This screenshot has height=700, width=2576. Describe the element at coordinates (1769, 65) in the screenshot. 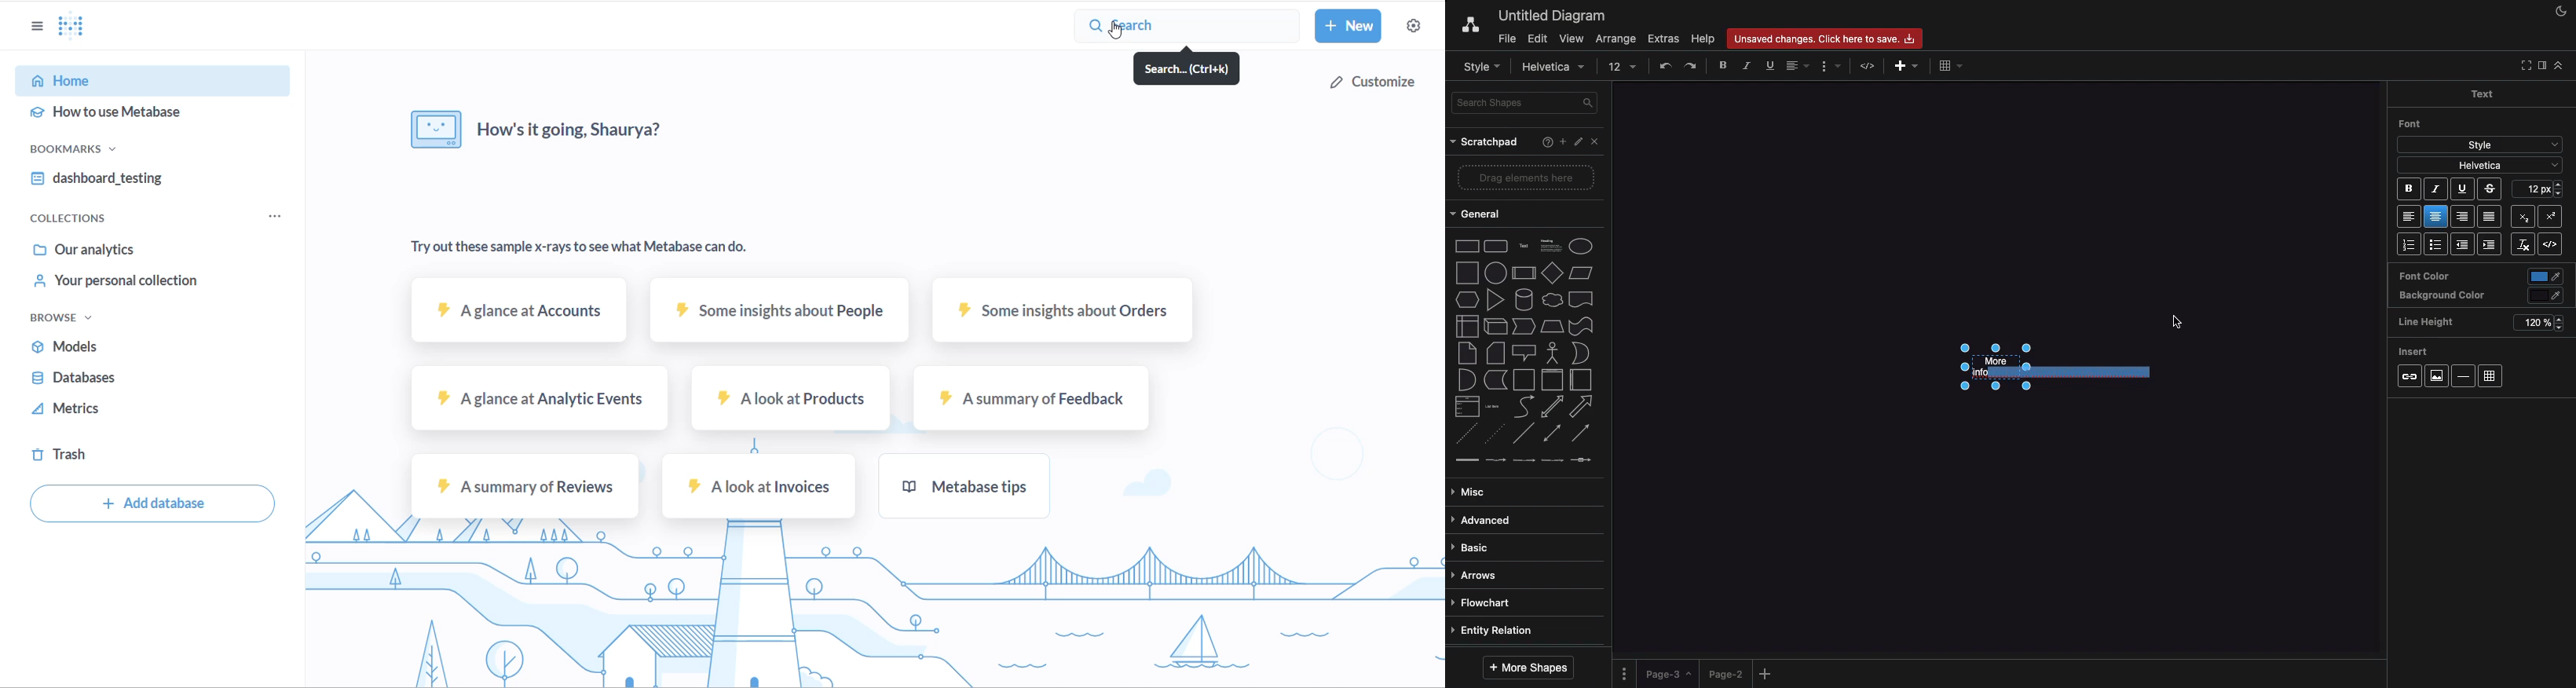

I see `Underline` at that location.